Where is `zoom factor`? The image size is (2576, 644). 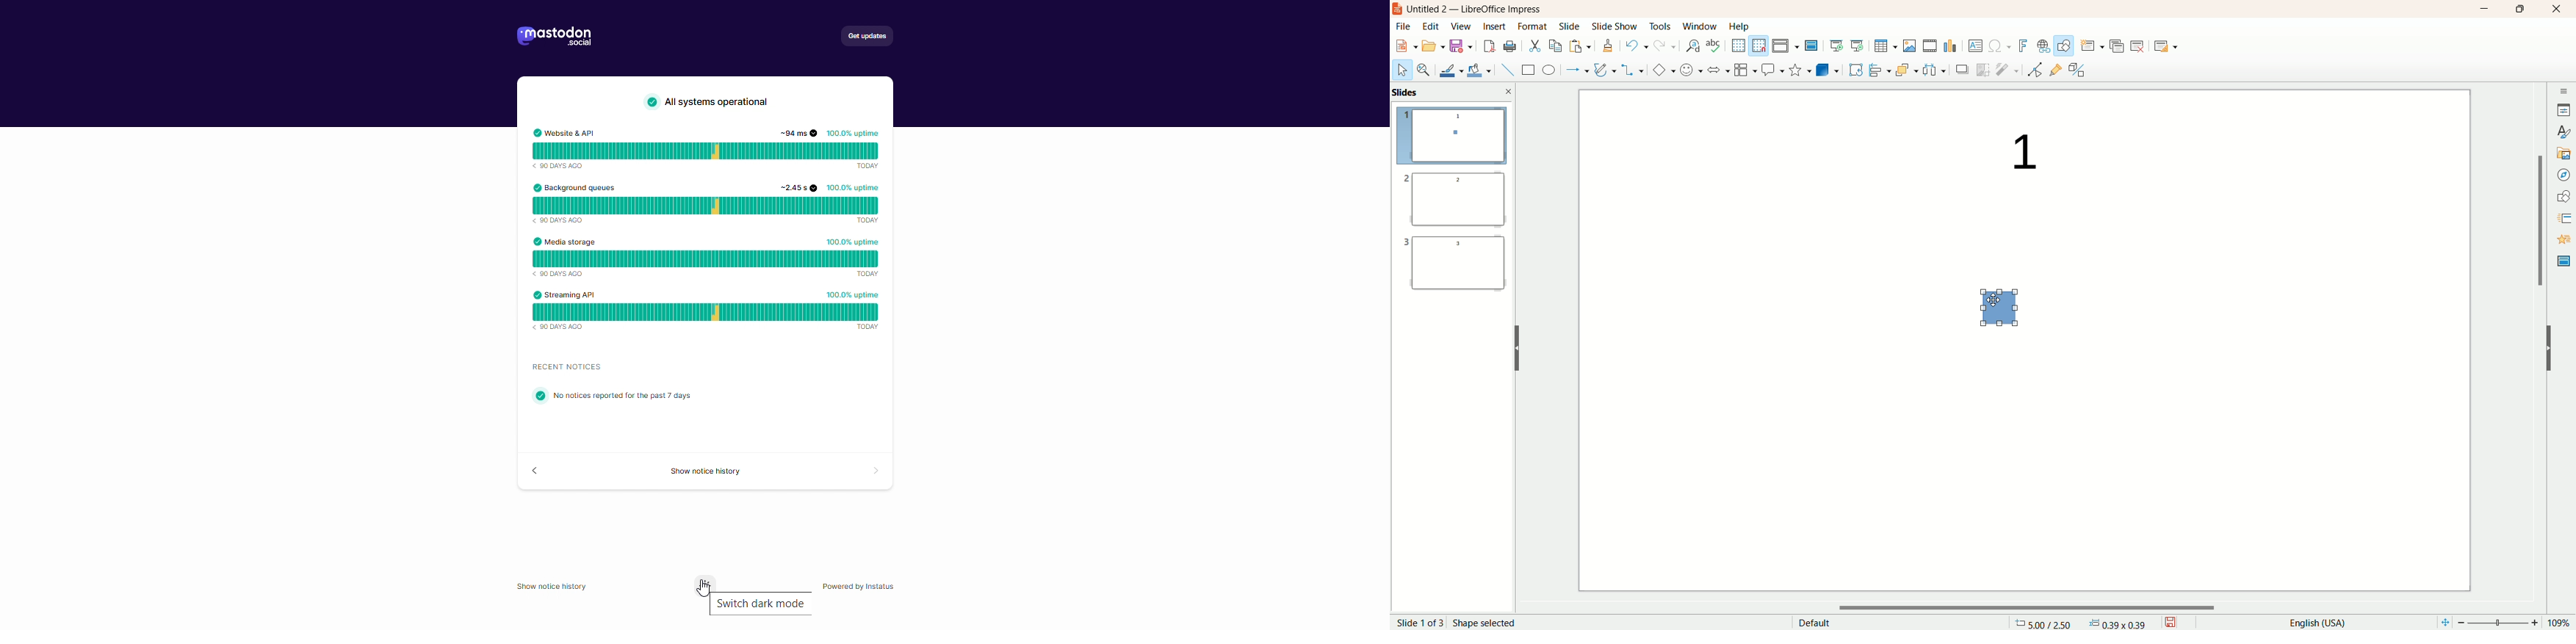 zoom factor is located at coordinates (2504, 623).